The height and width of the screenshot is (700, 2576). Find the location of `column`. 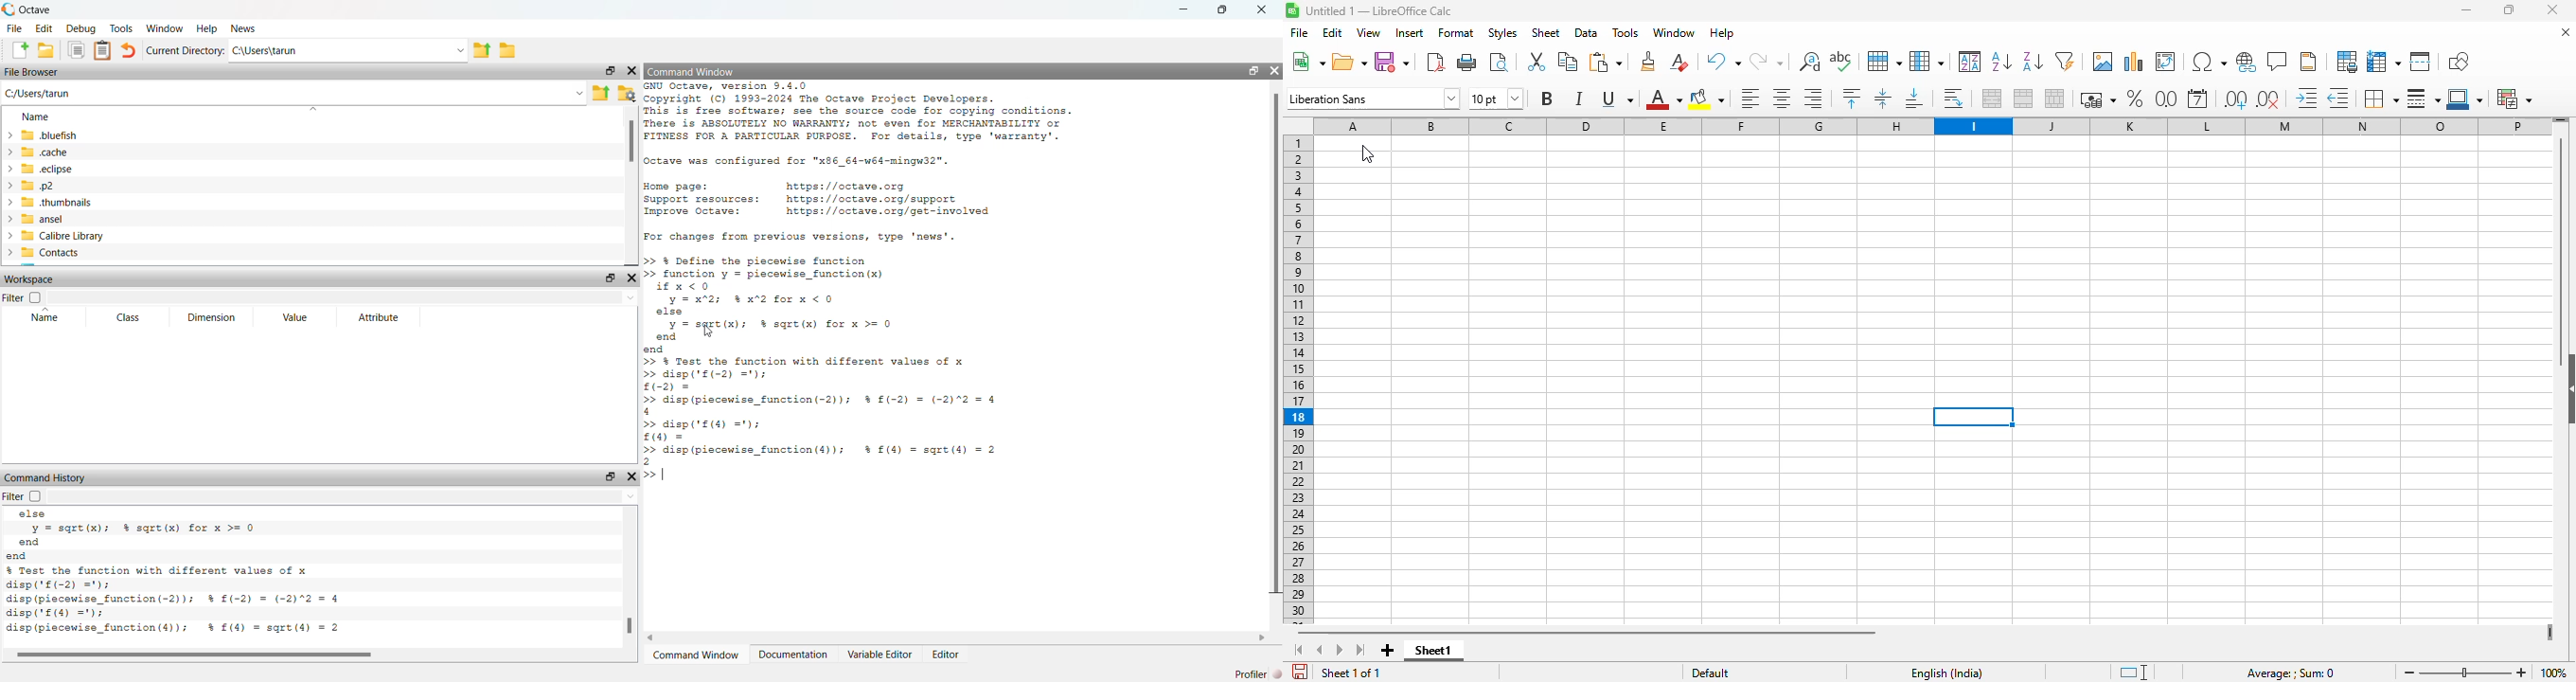

column is located at coordinates (1927, 62).